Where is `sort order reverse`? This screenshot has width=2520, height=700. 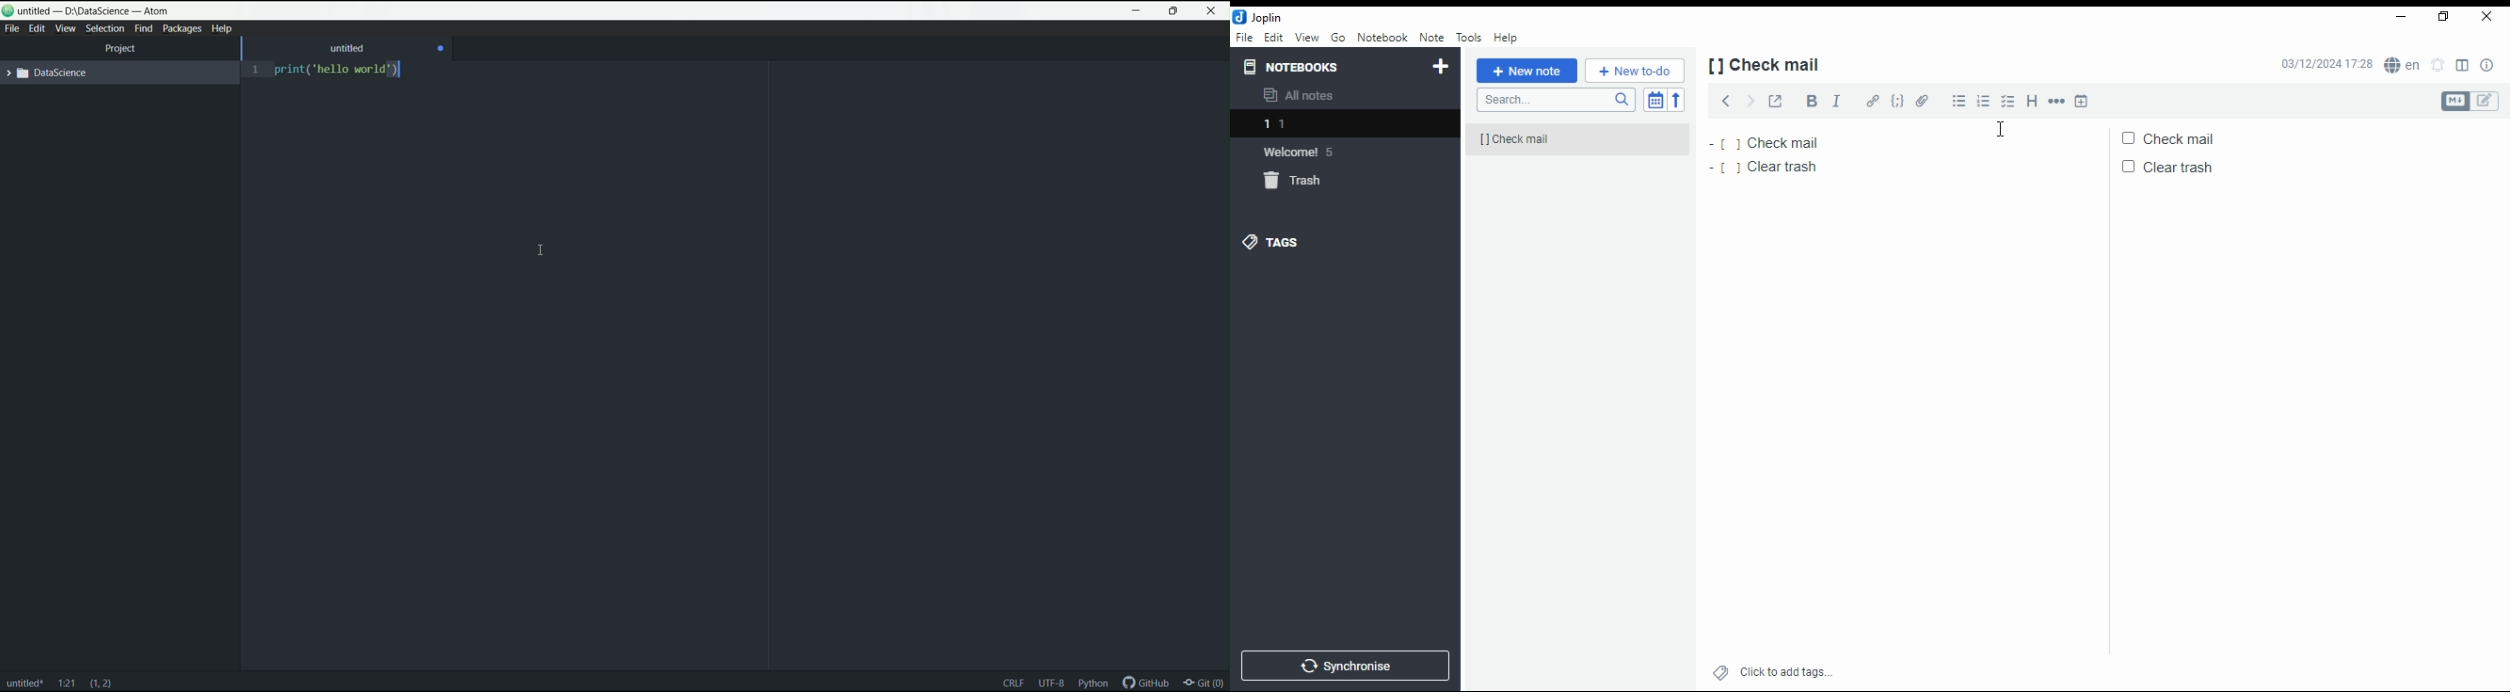 sort order reverse is located at coordinates (1676, 99).